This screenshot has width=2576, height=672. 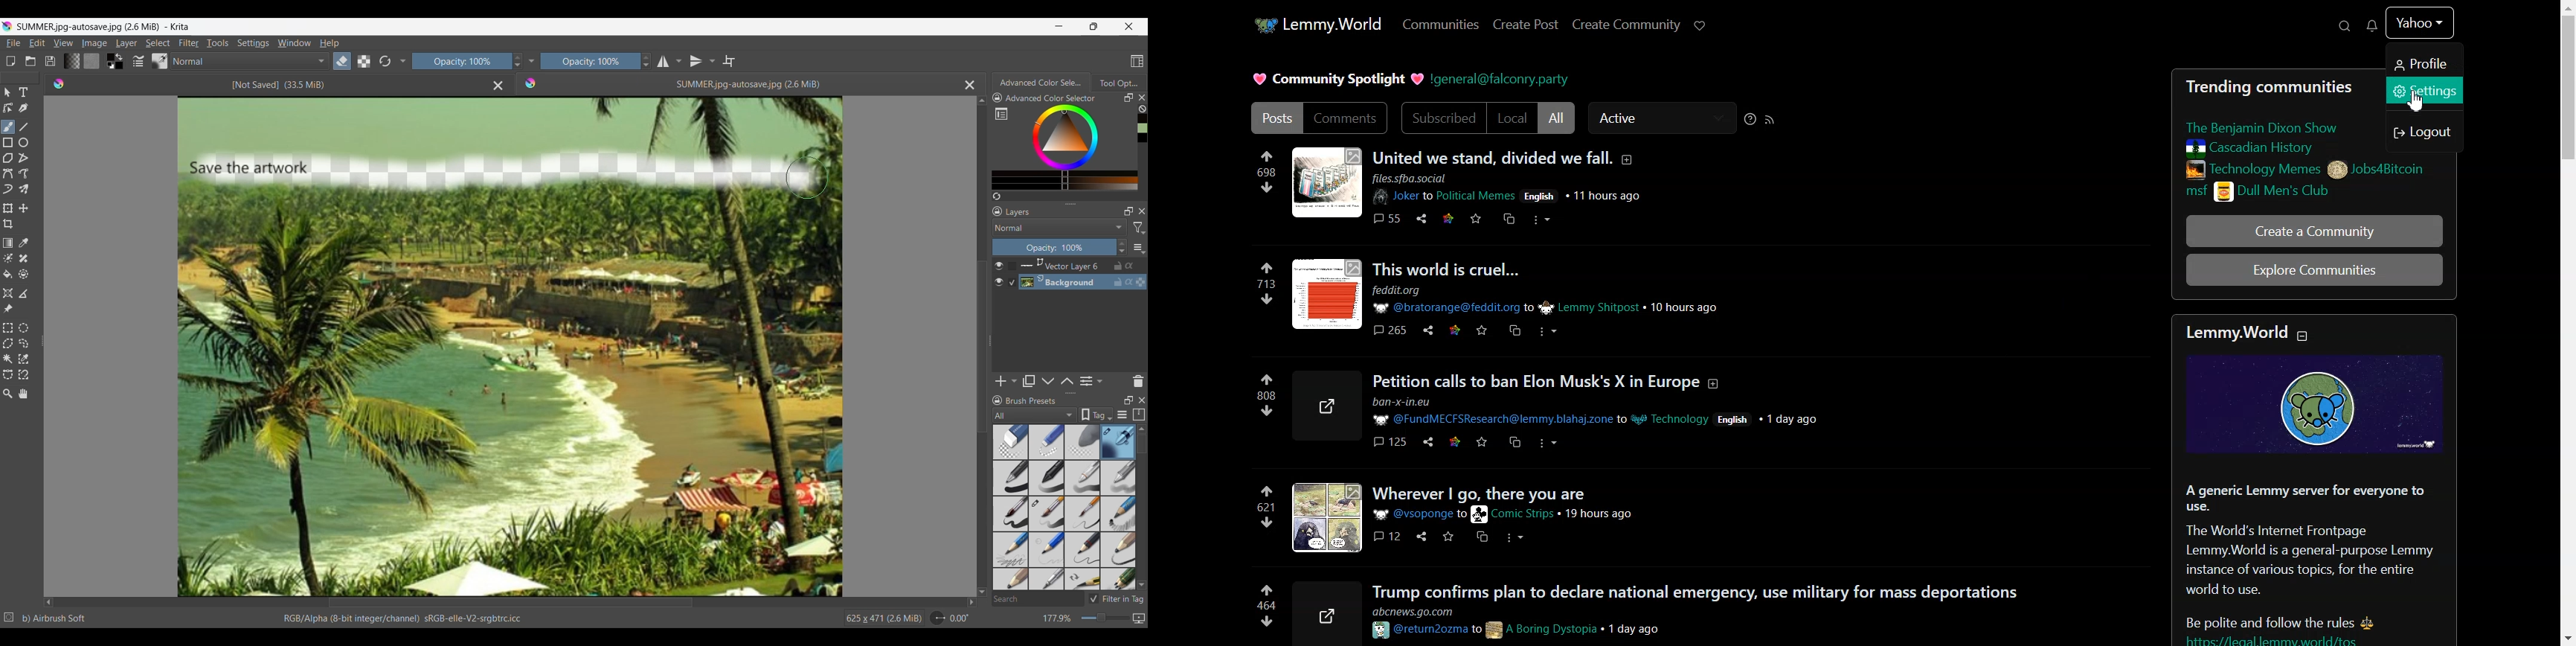 I want to click on Show interface in a smaller tab, so click(x=1093, y=26).